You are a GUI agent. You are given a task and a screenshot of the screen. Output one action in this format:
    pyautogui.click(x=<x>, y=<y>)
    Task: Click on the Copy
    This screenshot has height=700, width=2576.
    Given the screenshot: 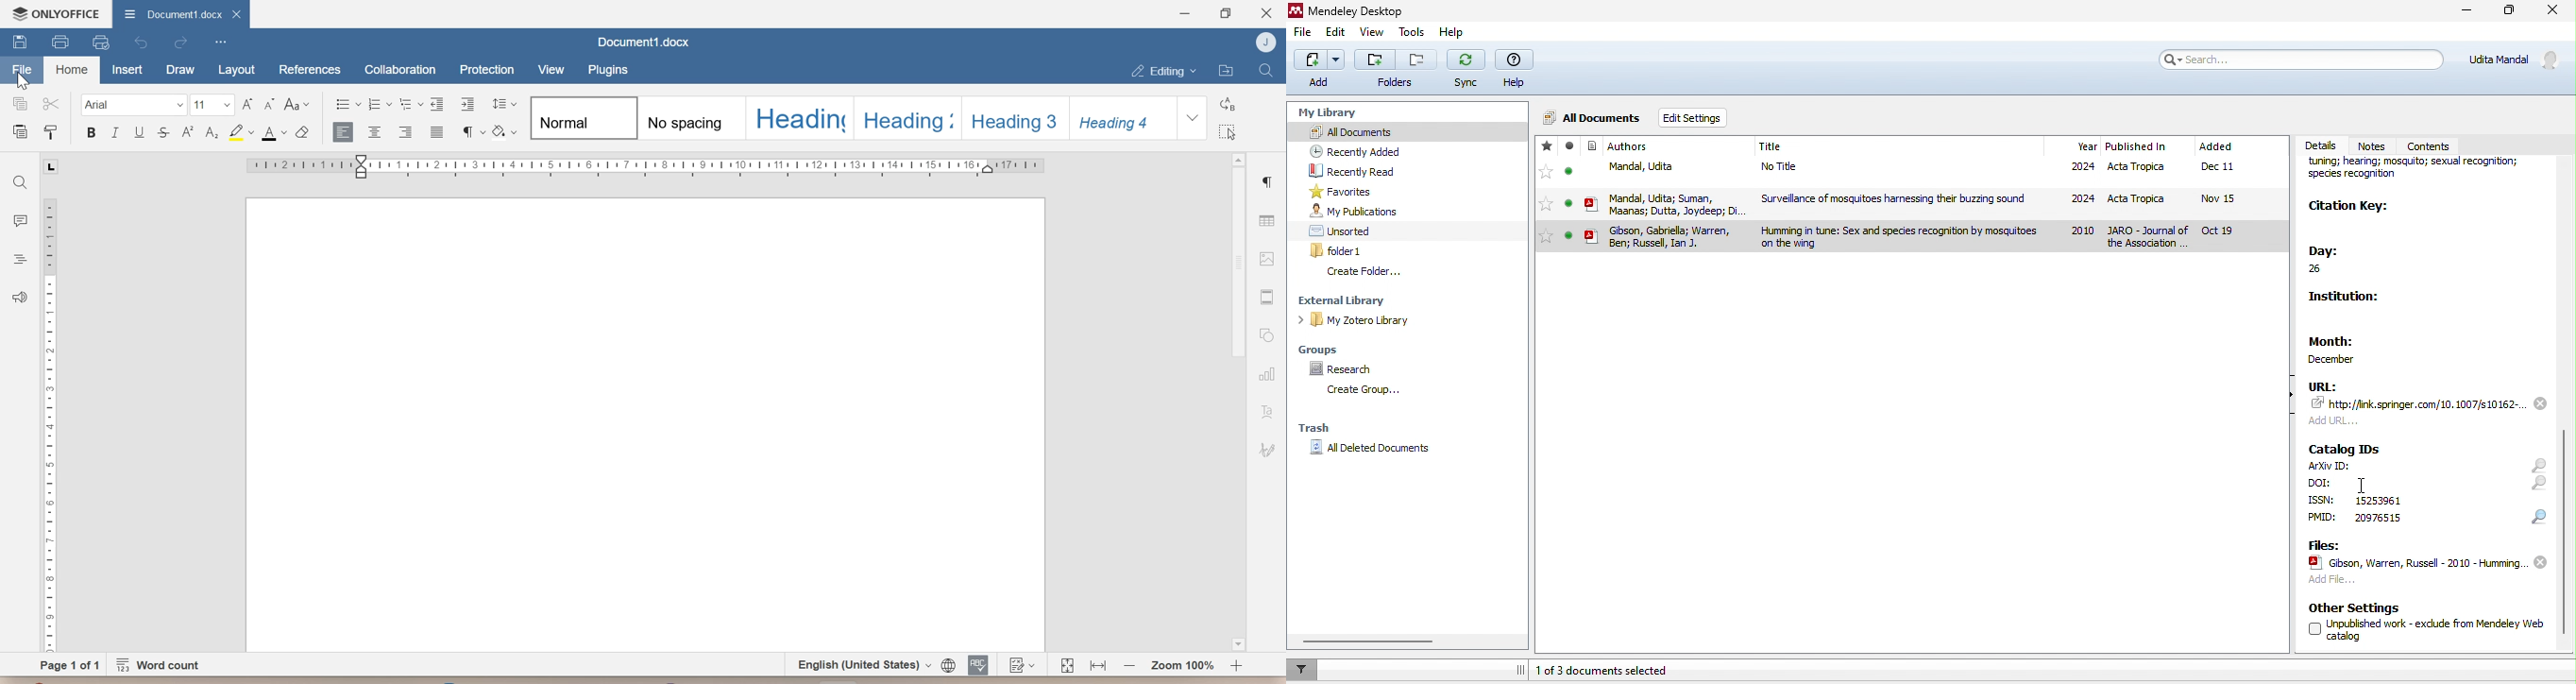 What is the action you would take?
    pyautogui.click(x=15, y=103)
    